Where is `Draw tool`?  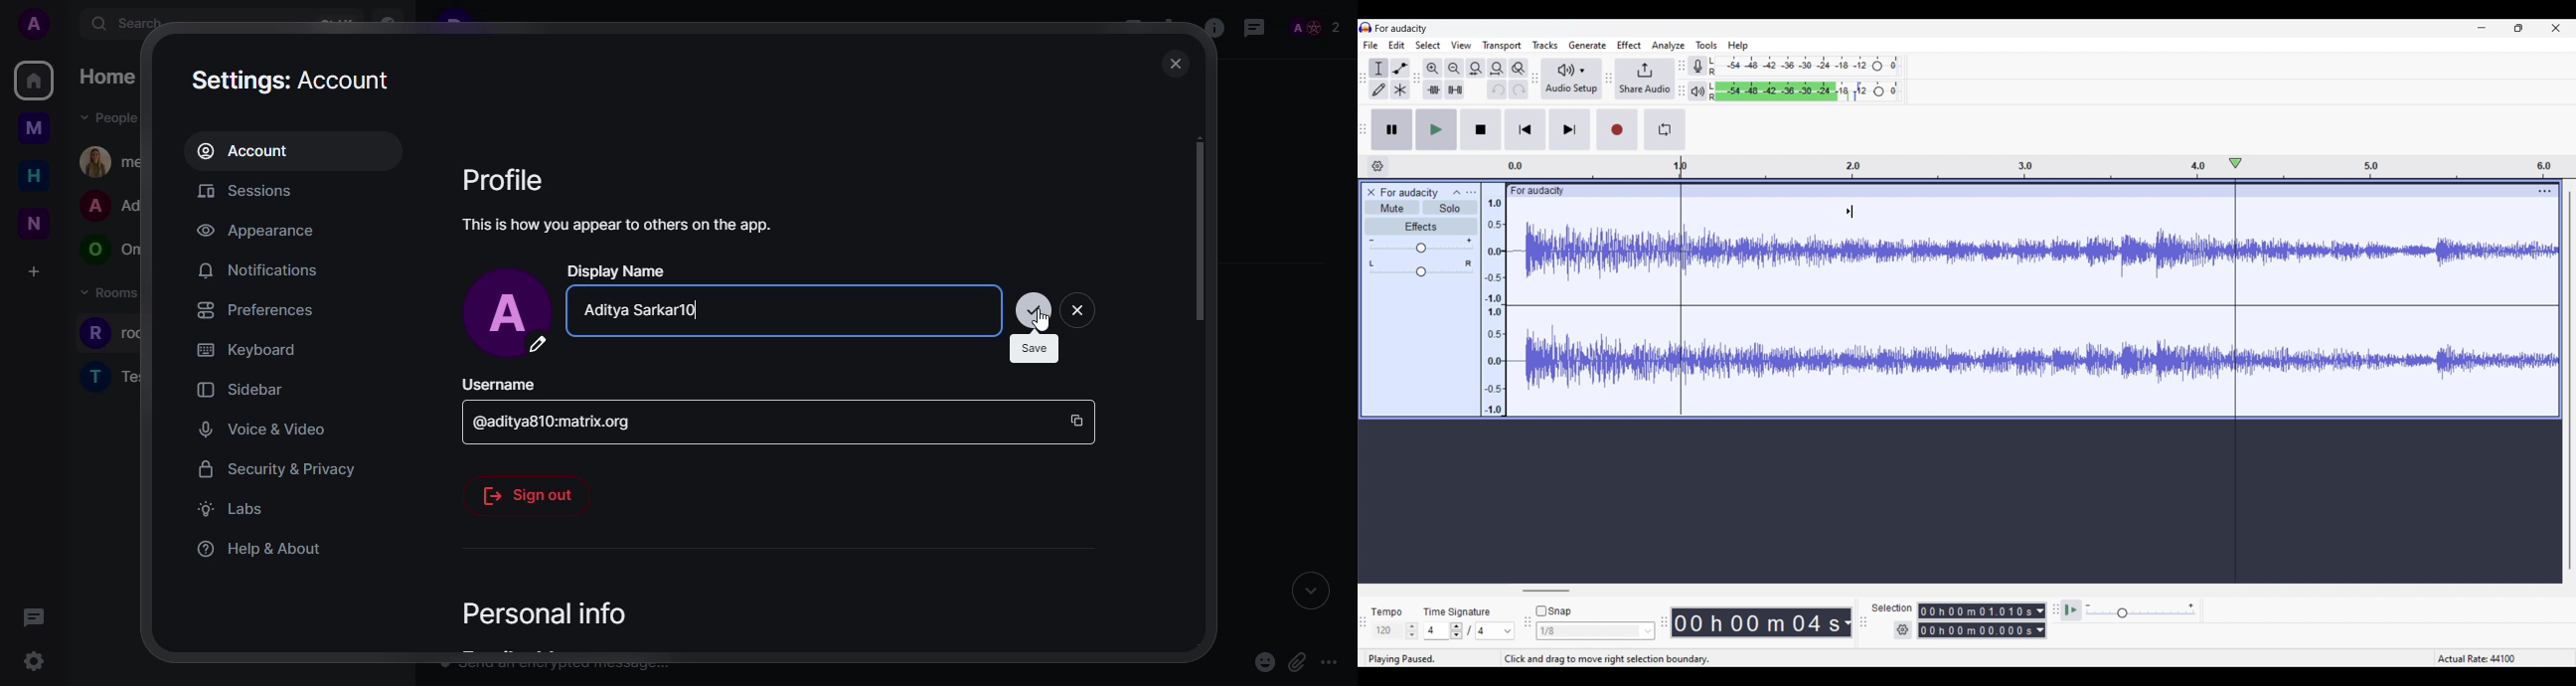 Draw tool is located at coordinates (1379, 90).